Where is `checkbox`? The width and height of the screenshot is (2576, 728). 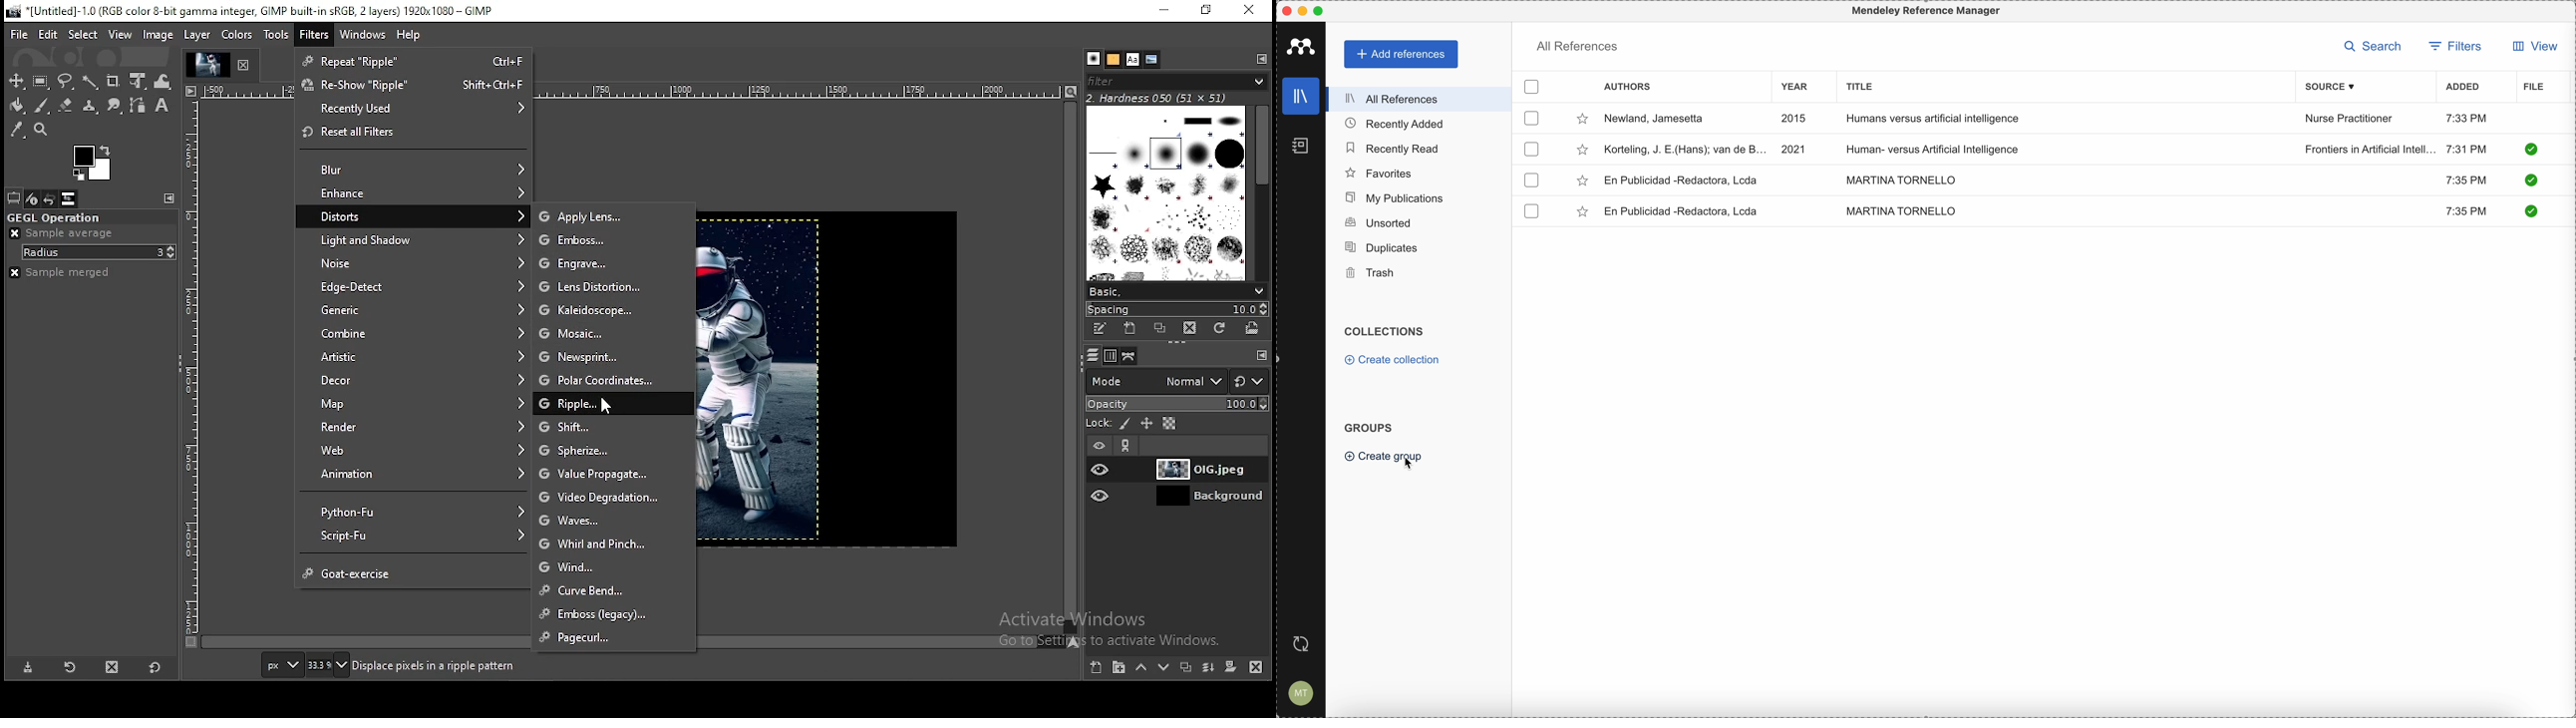 checkbox is located at coordinates (1535, 88).